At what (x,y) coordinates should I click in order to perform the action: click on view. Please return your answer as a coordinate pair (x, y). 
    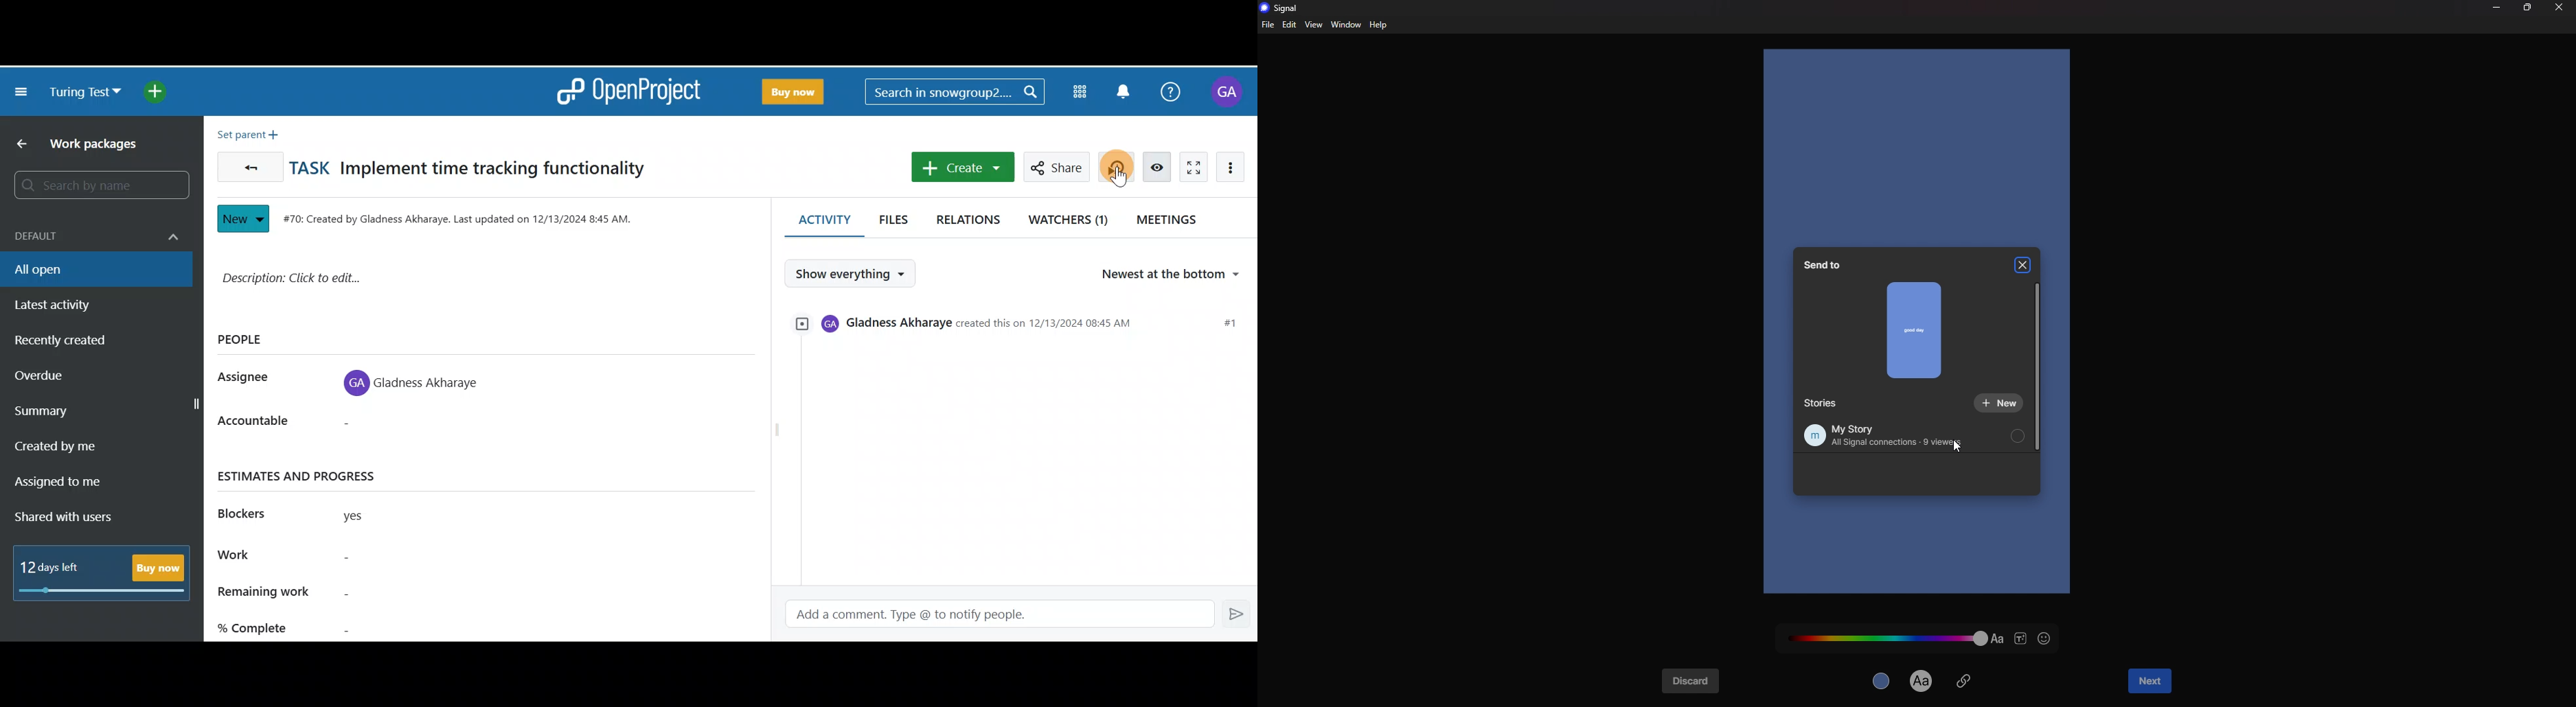
    Looking at the image, I should click on (1313, 24).